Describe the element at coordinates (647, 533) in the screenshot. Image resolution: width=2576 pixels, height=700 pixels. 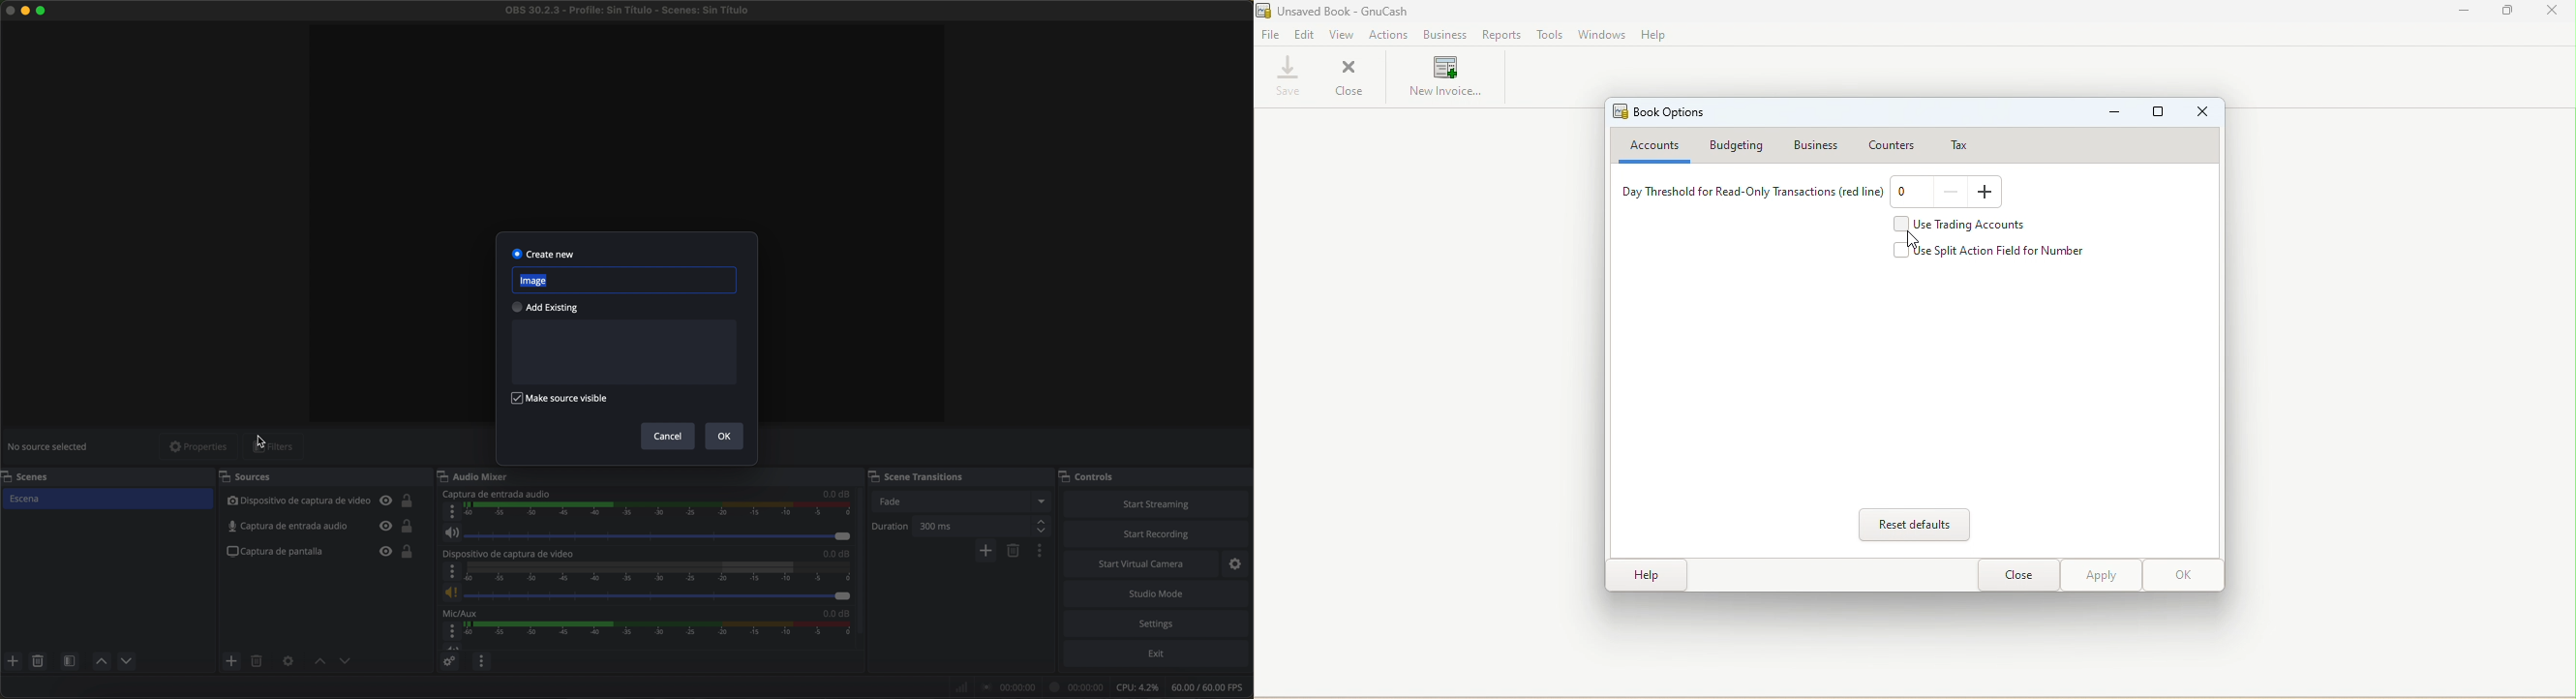
I see `vol` at that location.